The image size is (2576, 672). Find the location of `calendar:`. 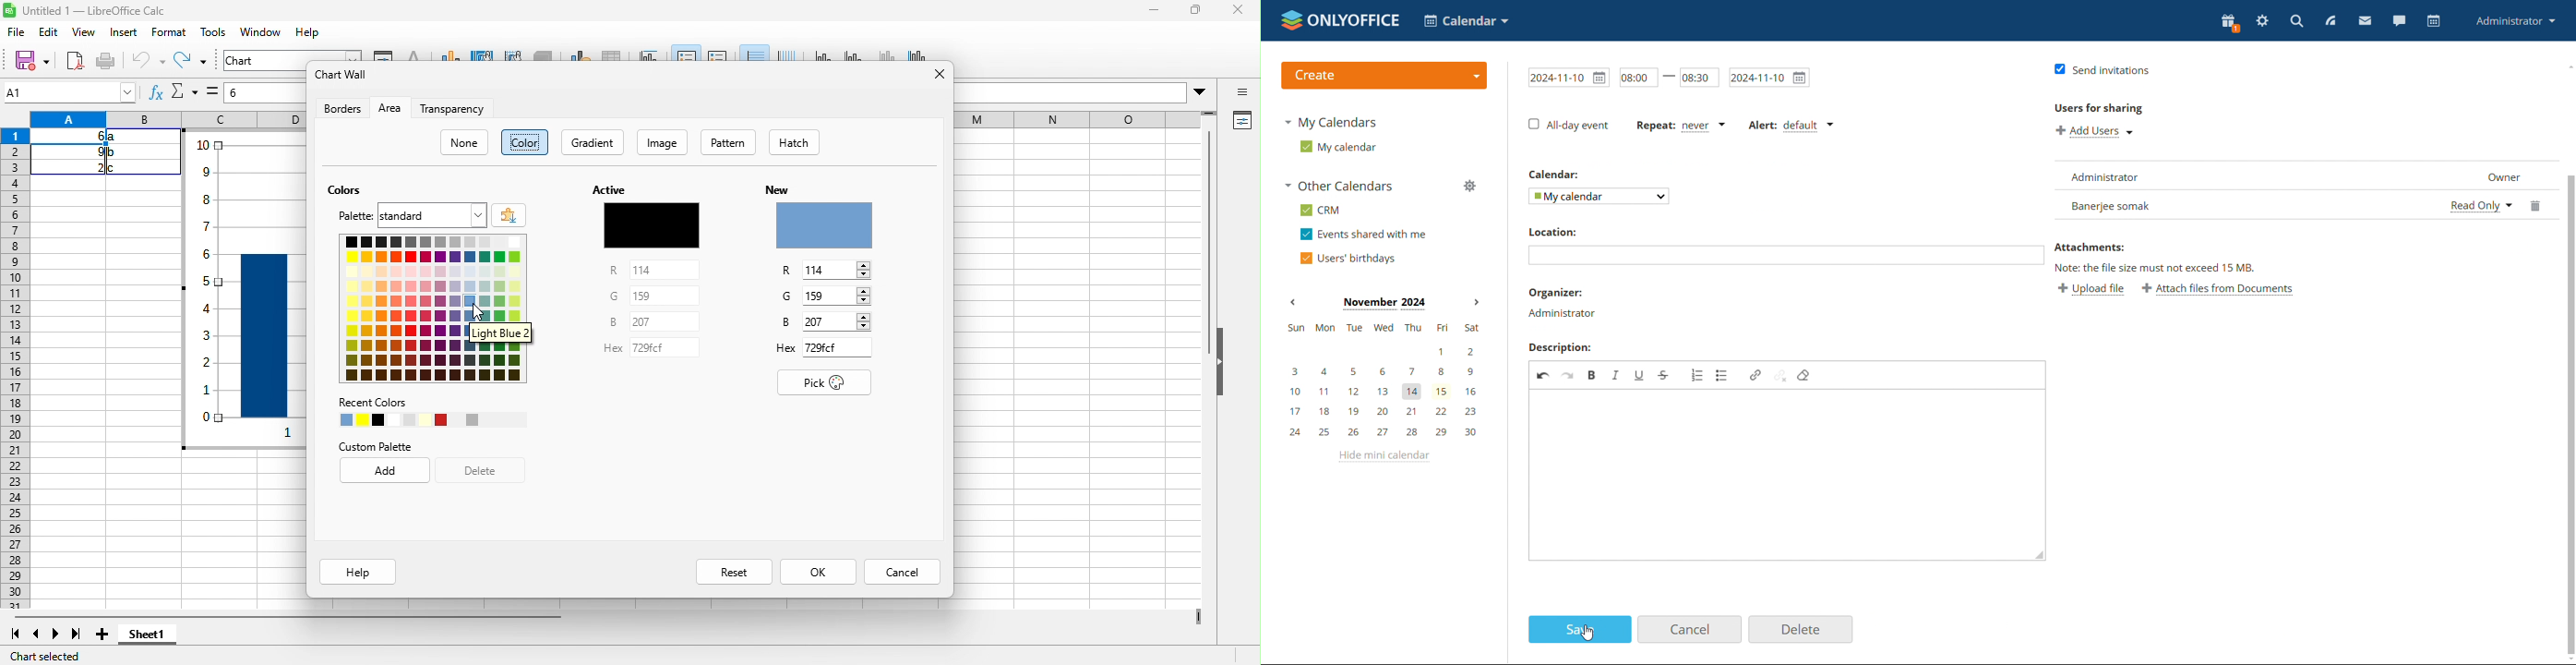

calendar: is located at coordinates (1558, 176).